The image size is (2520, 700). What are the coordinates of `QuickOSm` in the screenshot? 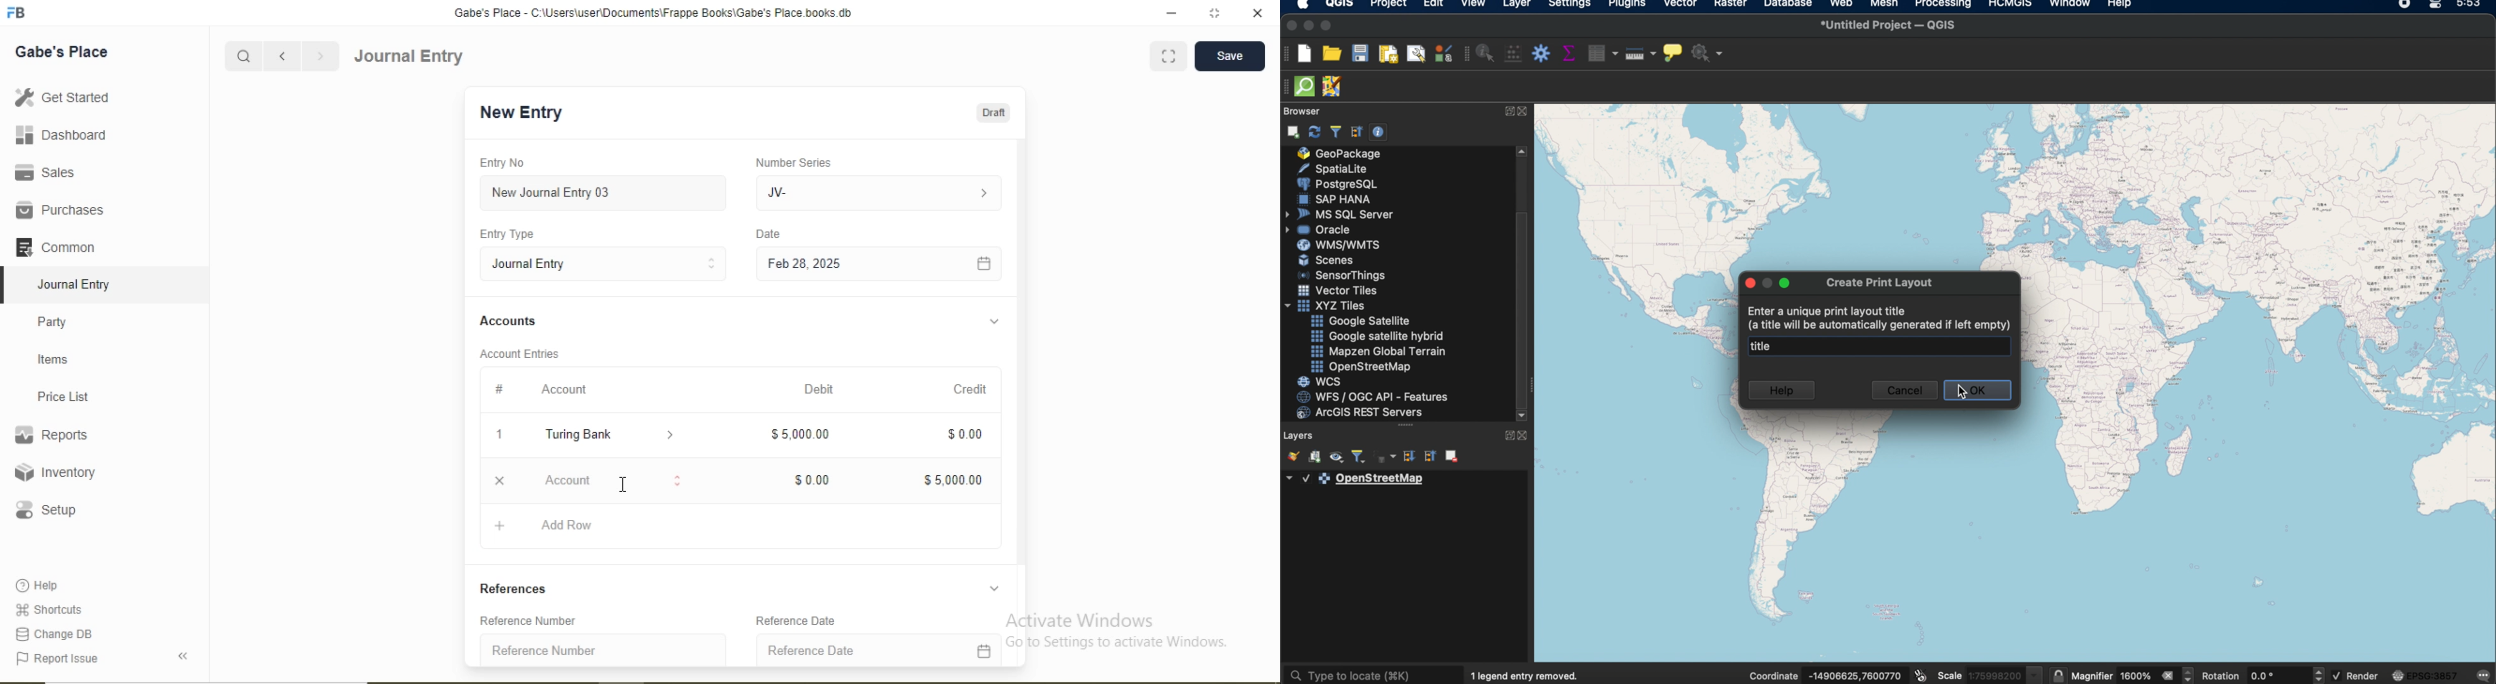 It's located at (1307, 88).